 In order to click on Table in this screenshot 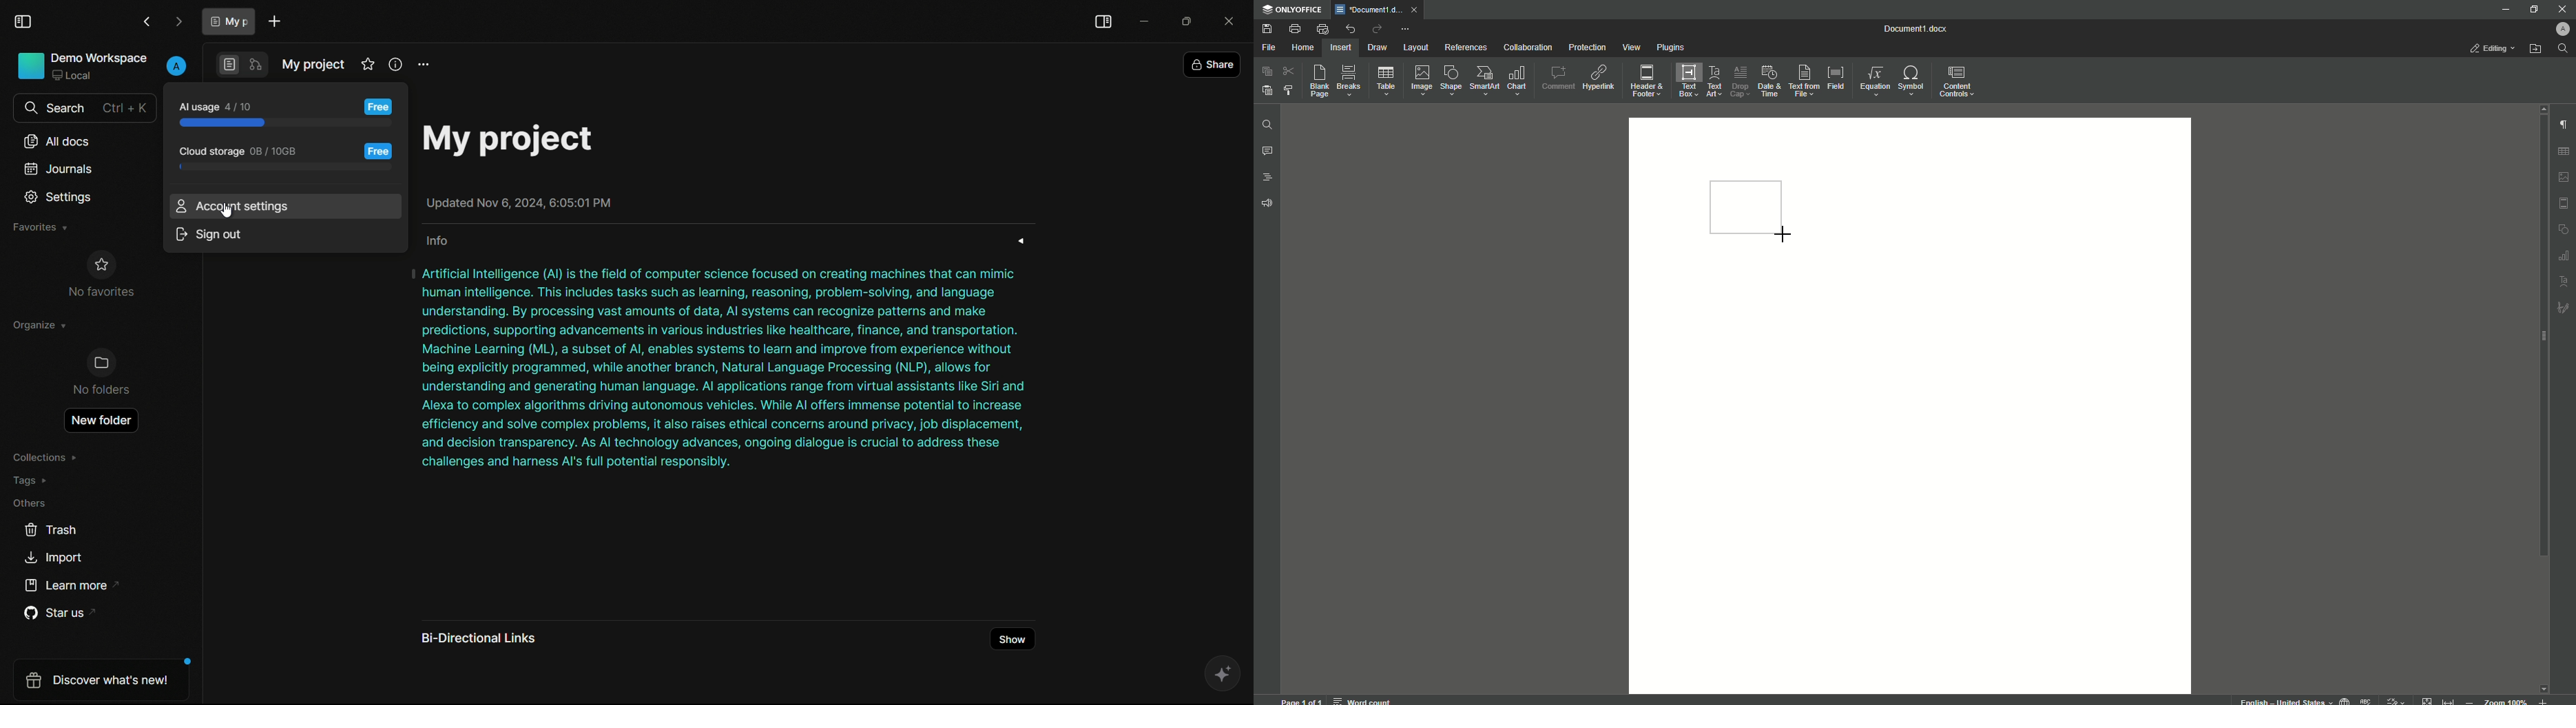, I will do `click(1386, 83)`.